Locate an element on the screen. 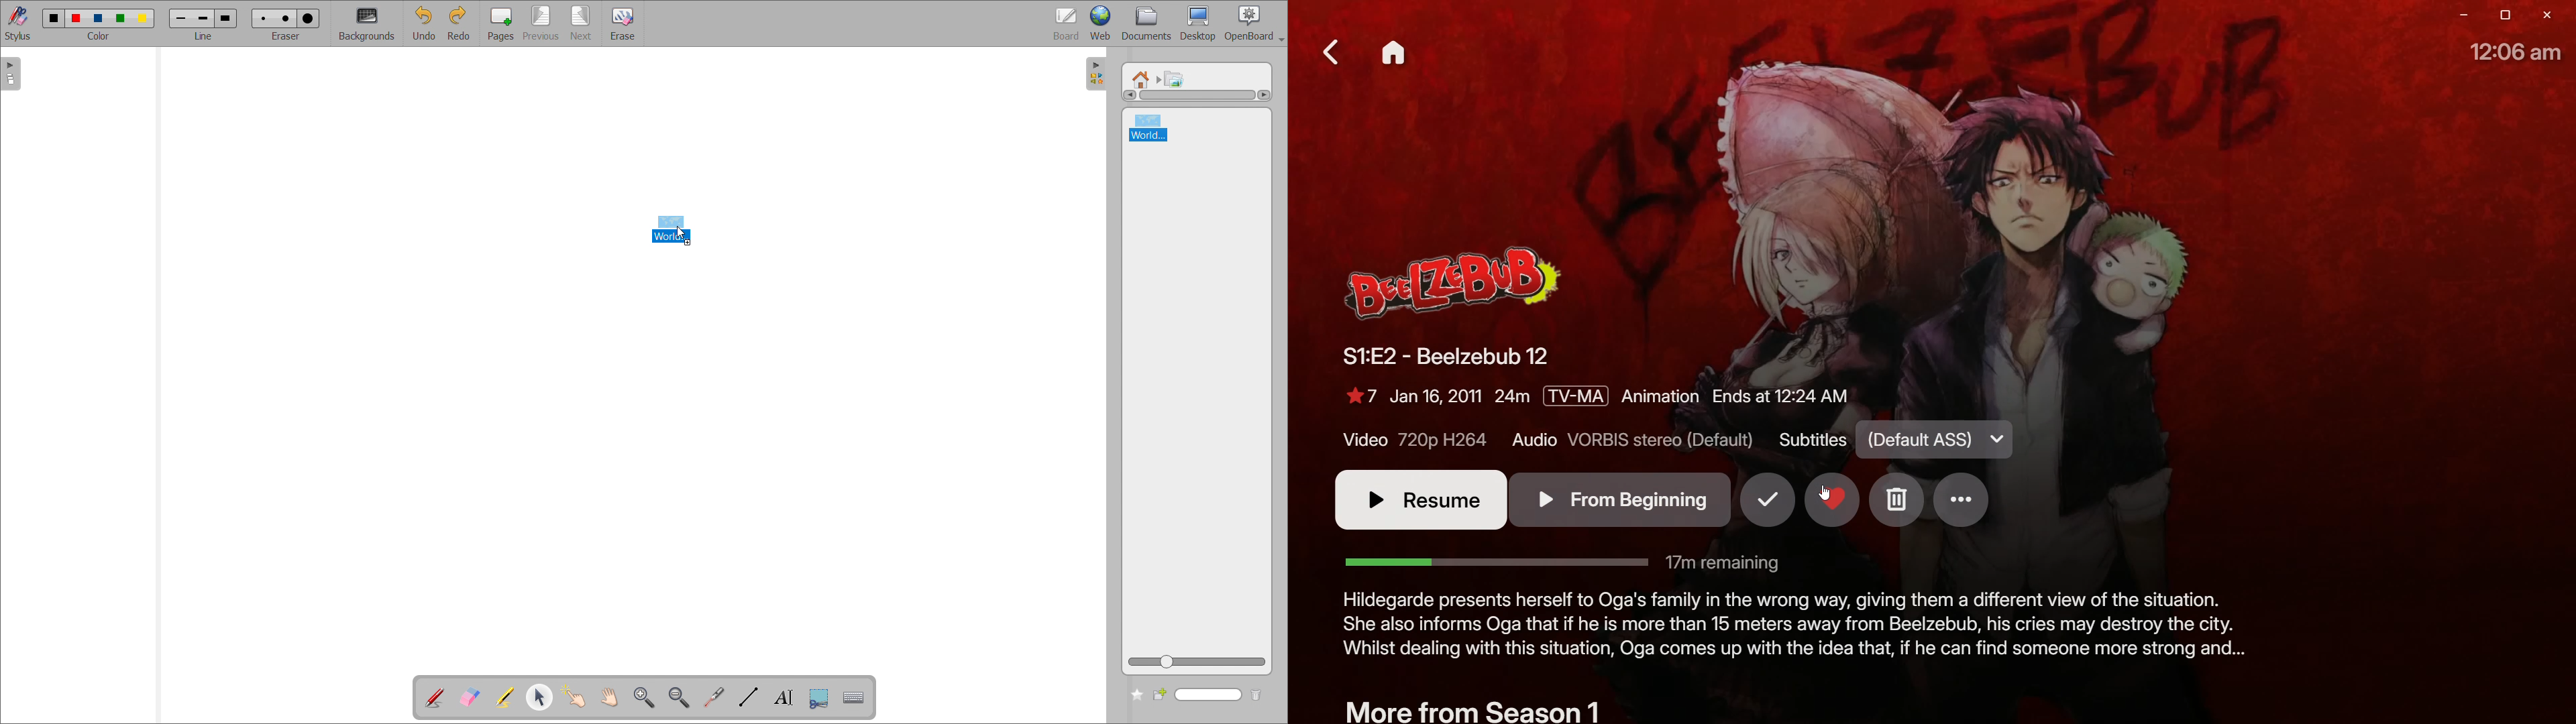 The height and width of the screenshot is (728, 2576). documents is located at coordinates (1146, 23).